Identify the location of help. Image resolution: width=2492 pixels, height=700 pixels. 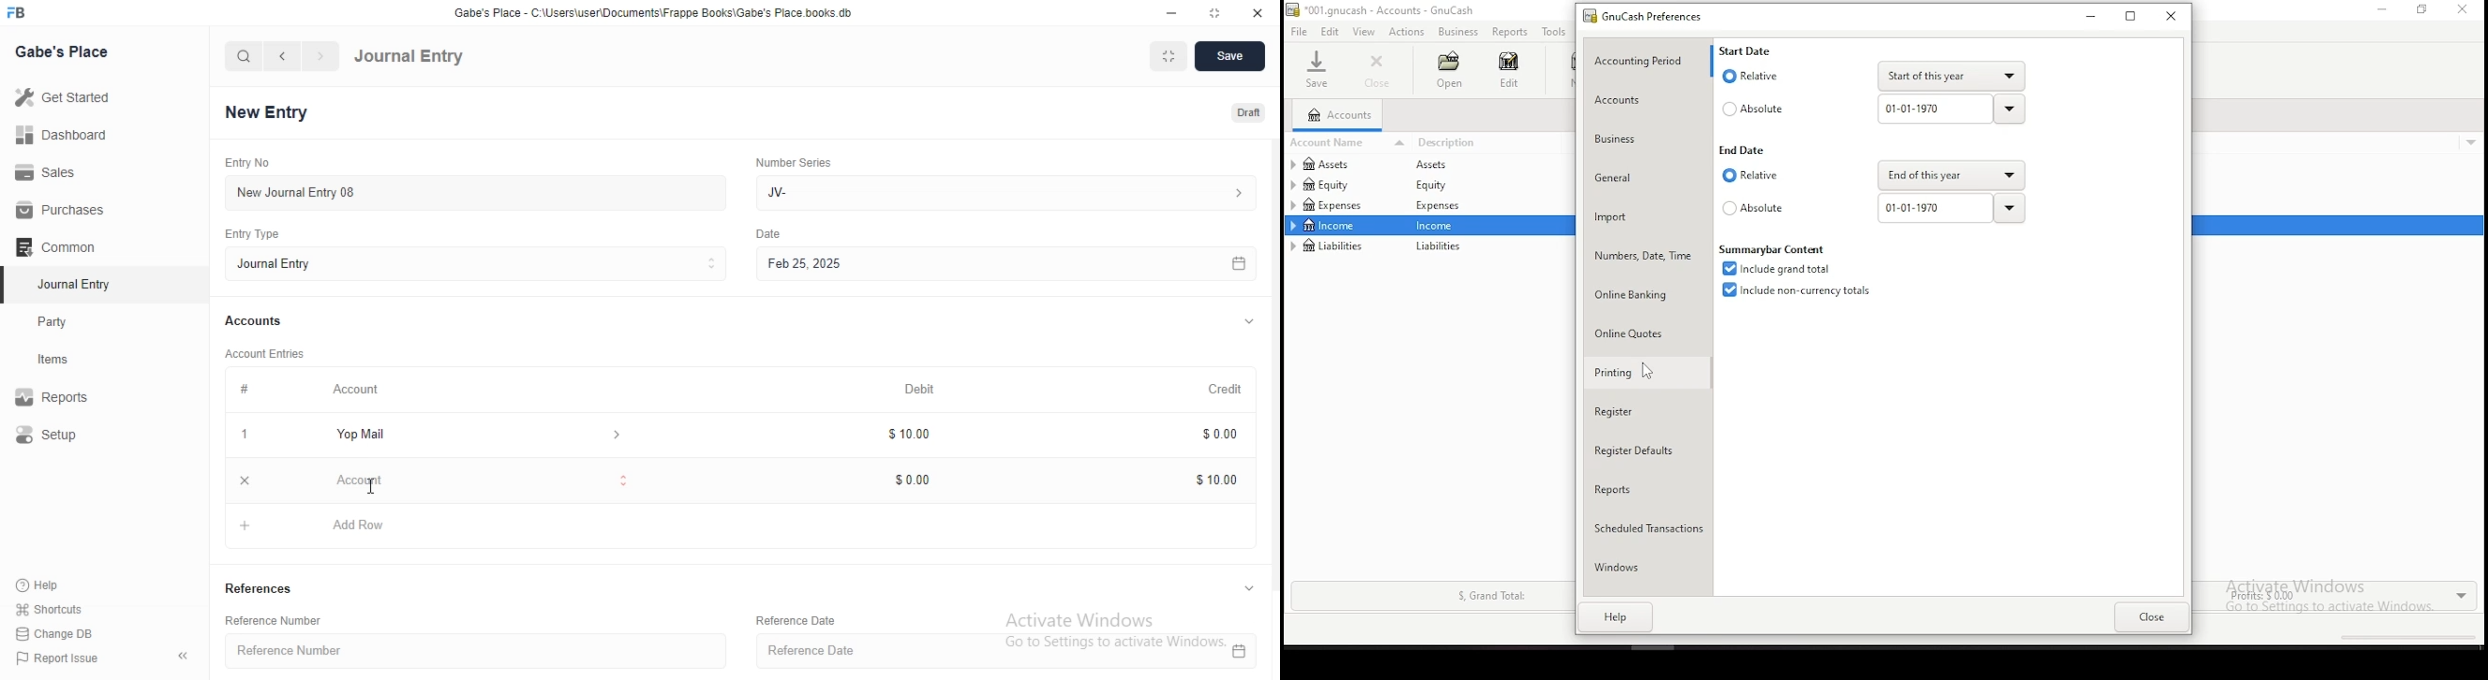
(1617, 616).